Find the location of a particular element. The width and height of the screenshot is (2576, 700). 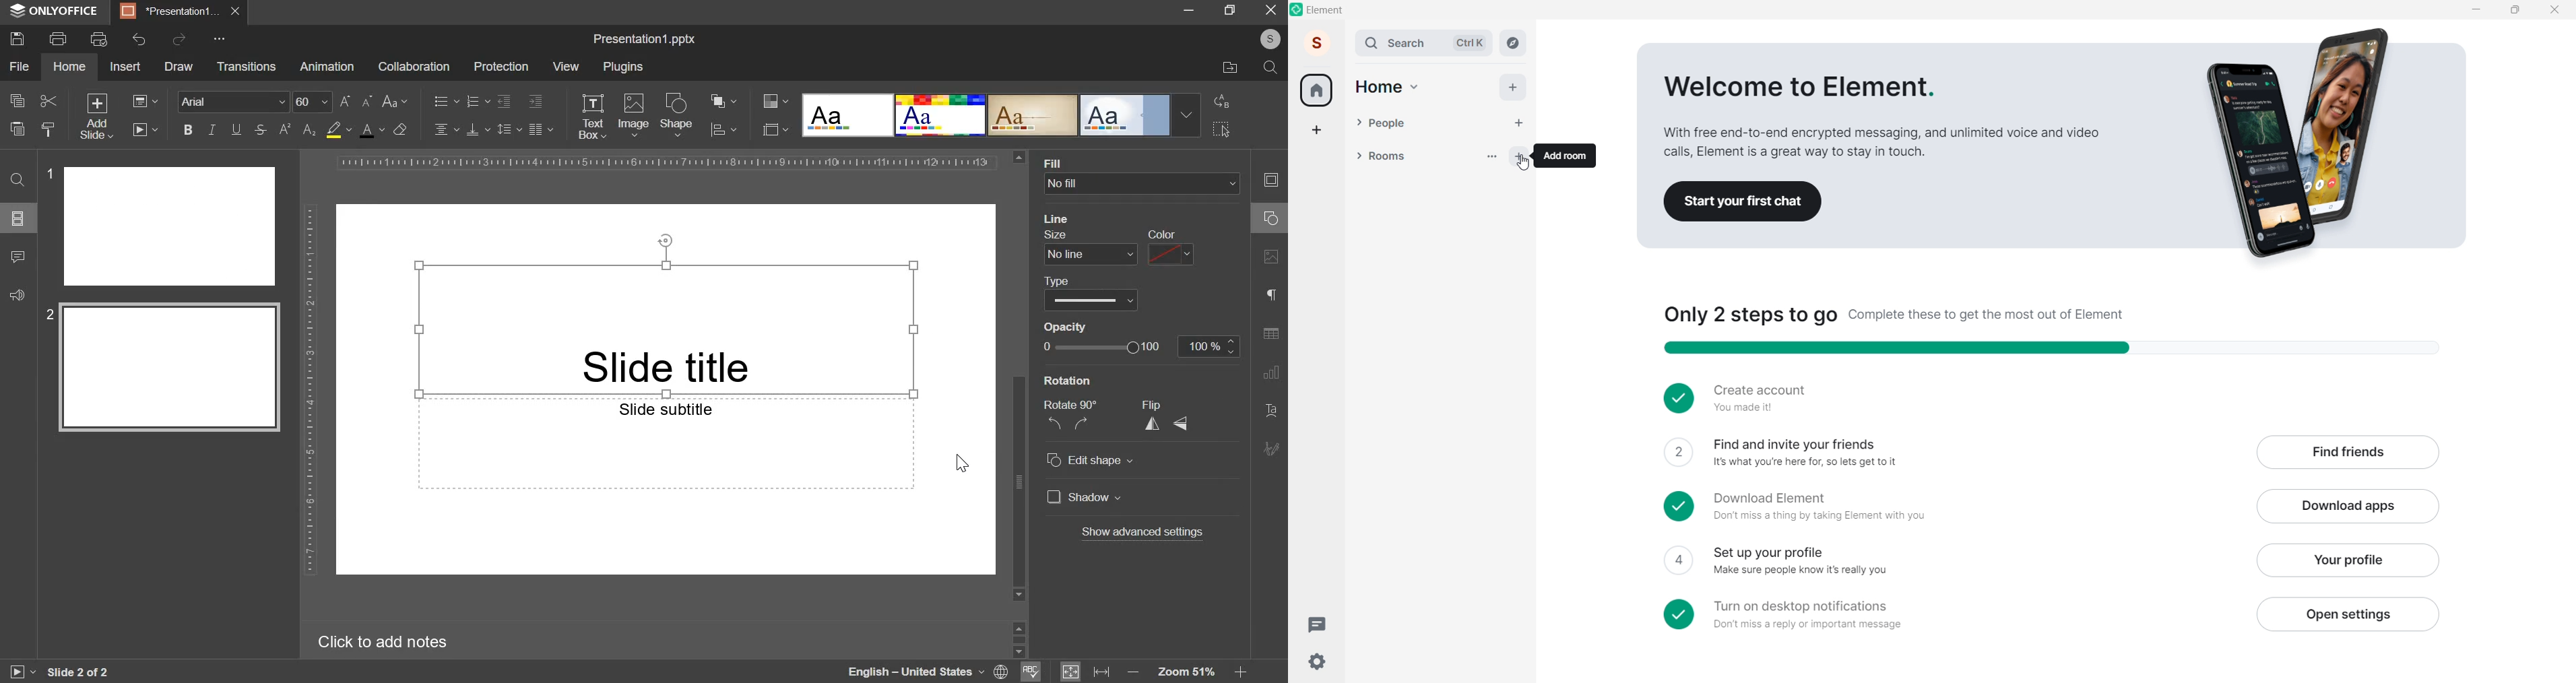

zoom in is located at coordinates (1239, 672).